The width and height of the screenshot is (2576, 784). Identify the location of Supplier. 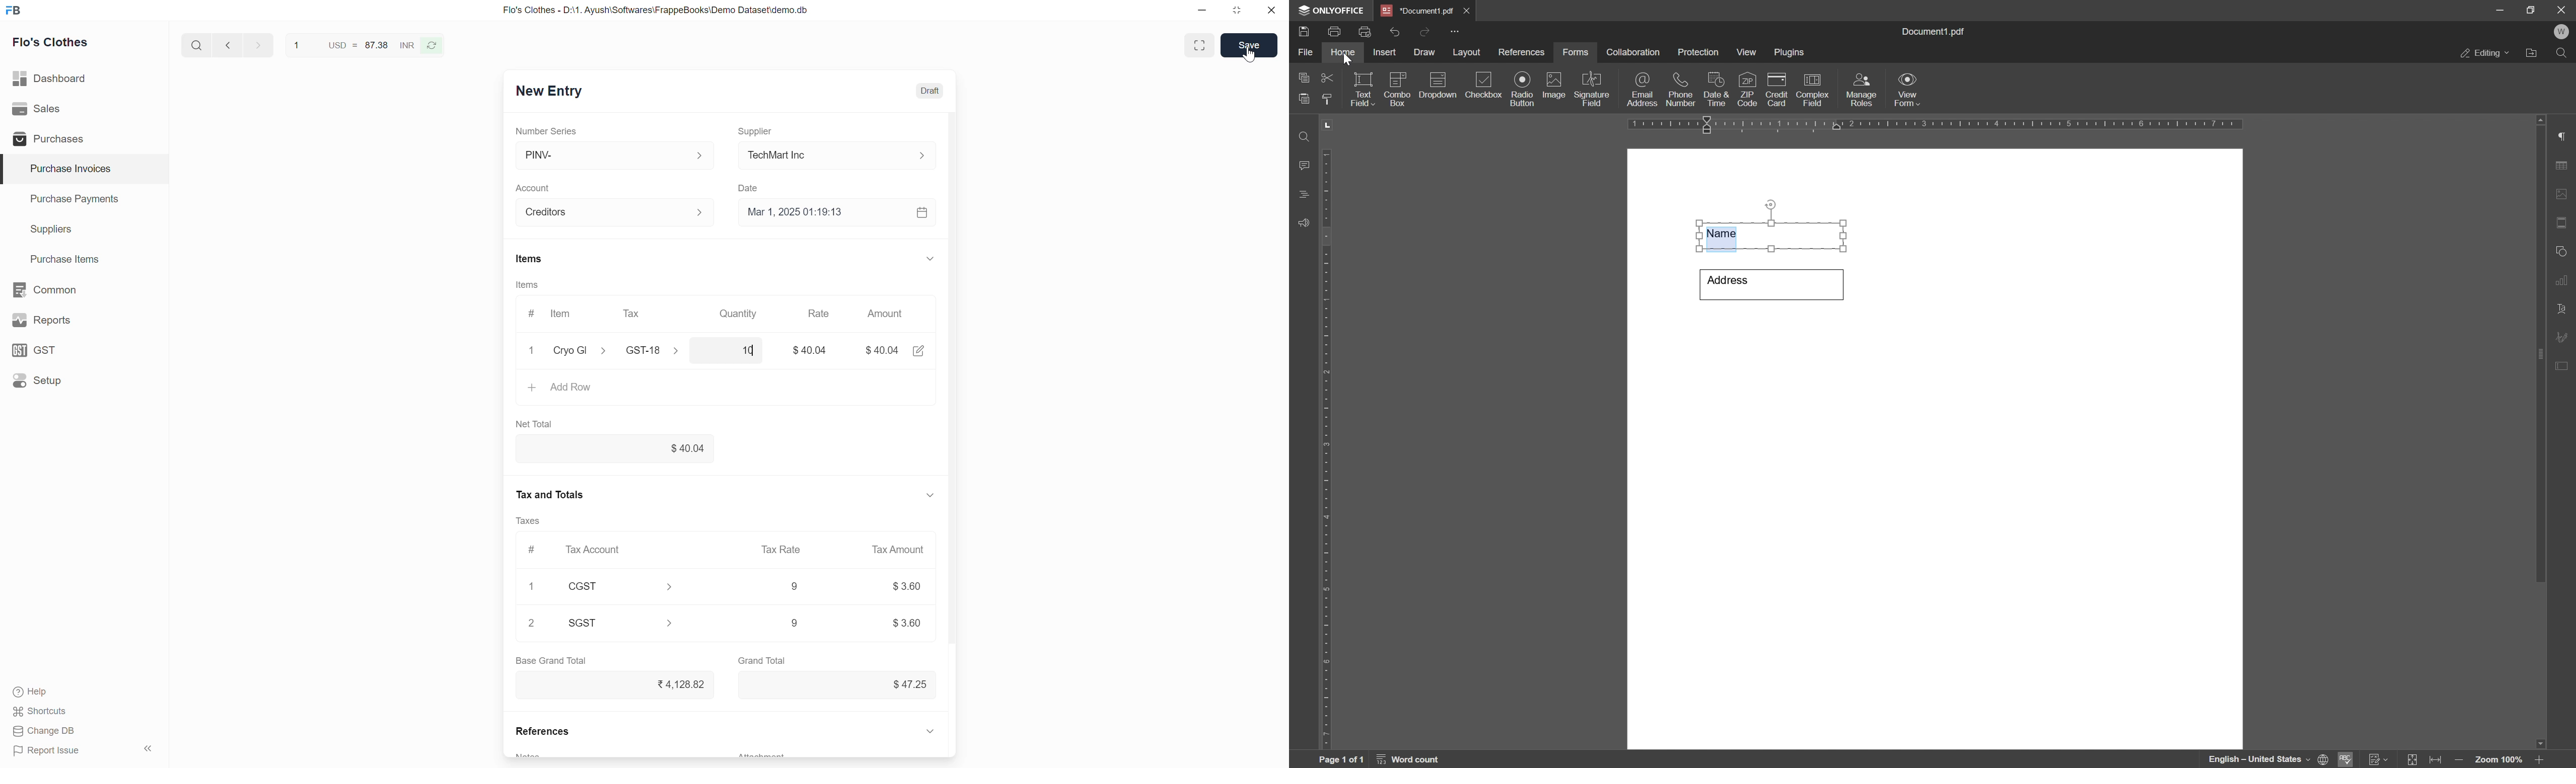
(760, 127).